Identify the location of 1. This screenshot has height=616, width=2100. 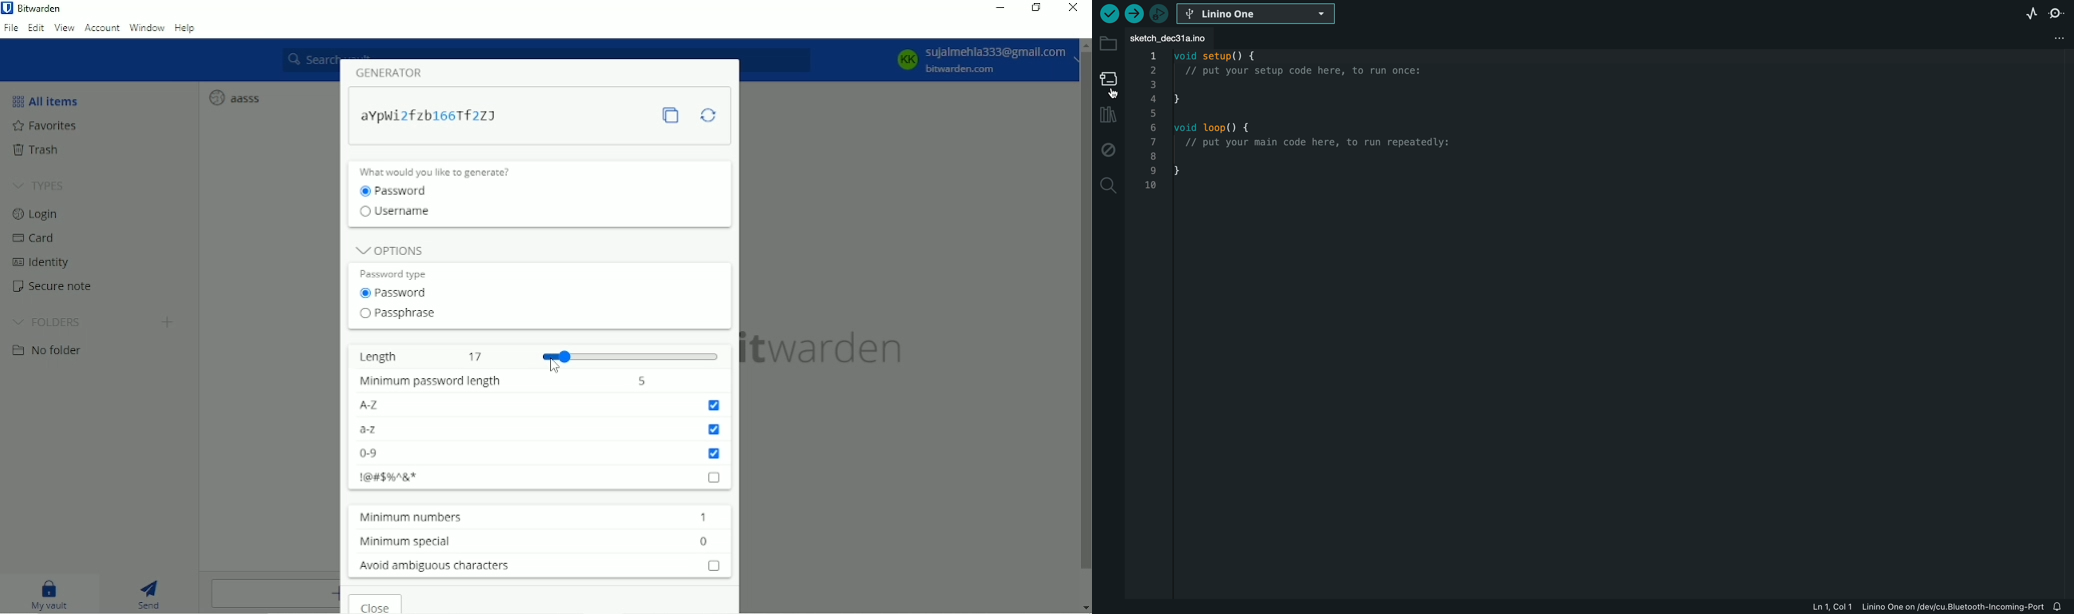
(1150, 56).